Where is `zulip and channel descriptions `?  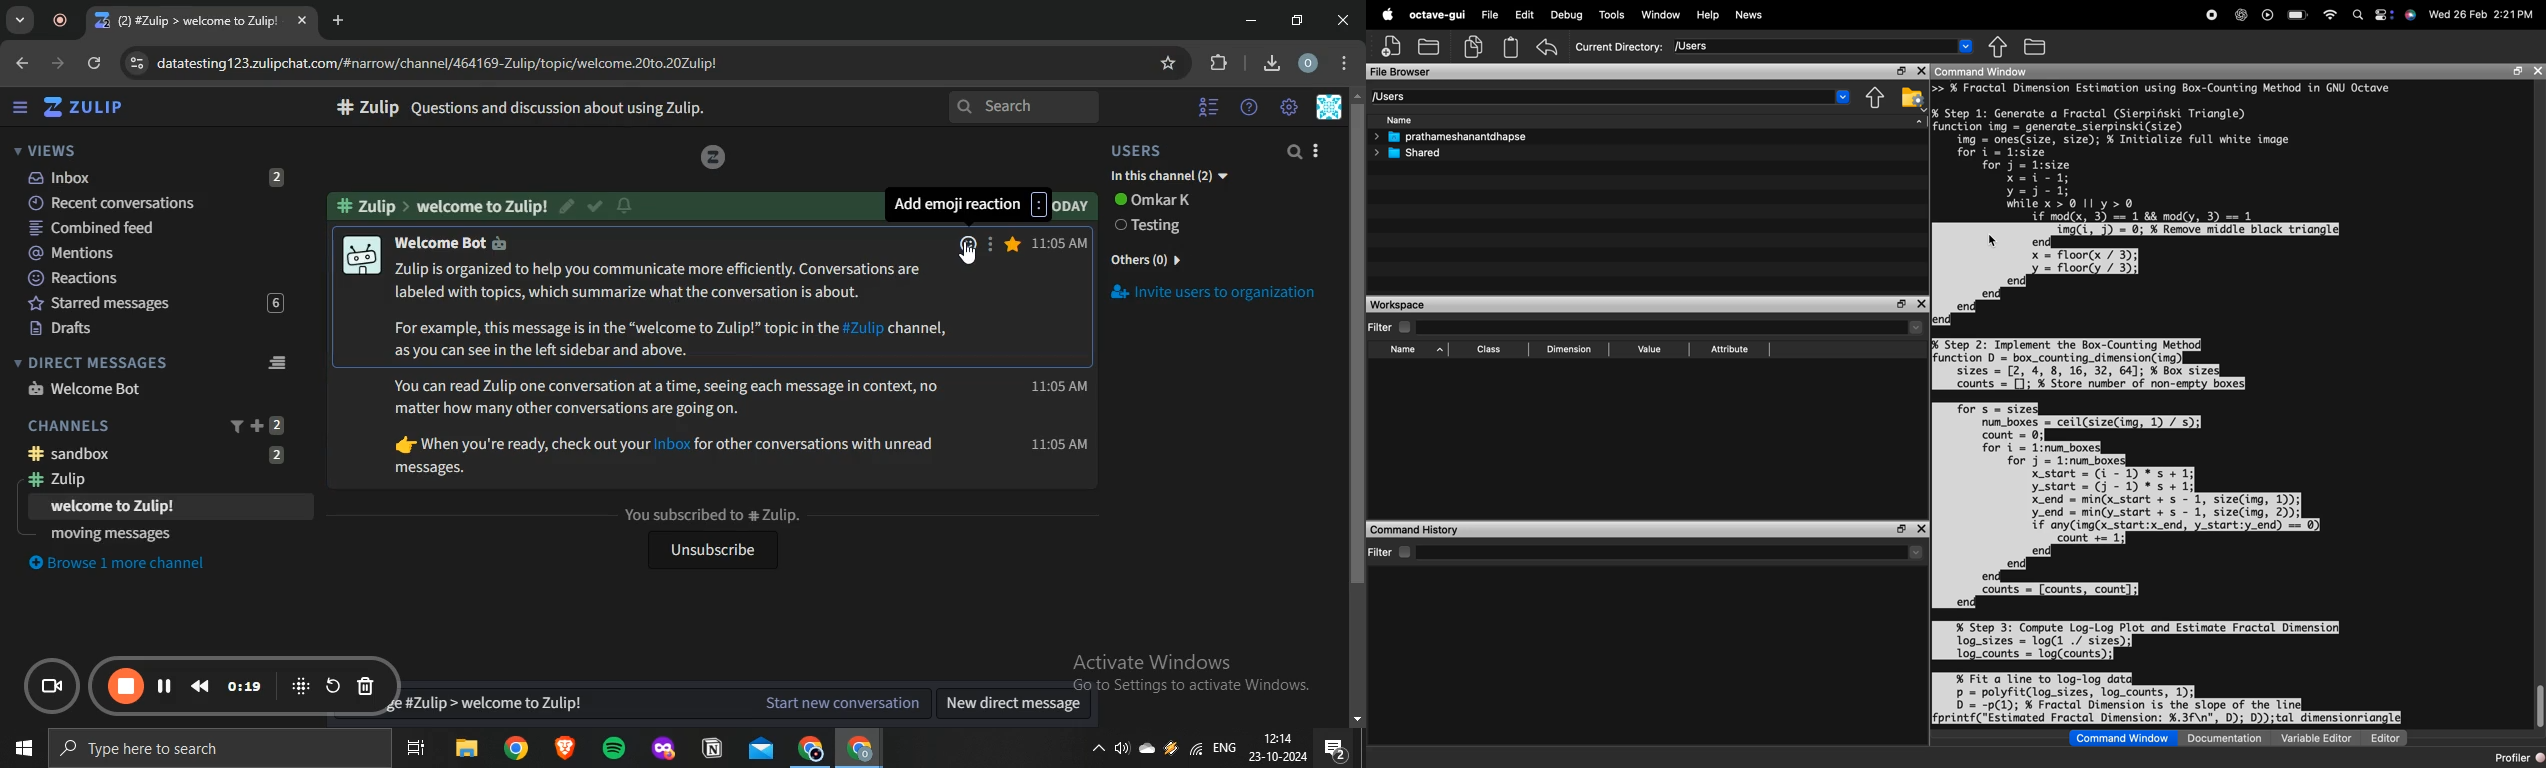
zulip and channel descriptions  is located at coordinates (669, 430).